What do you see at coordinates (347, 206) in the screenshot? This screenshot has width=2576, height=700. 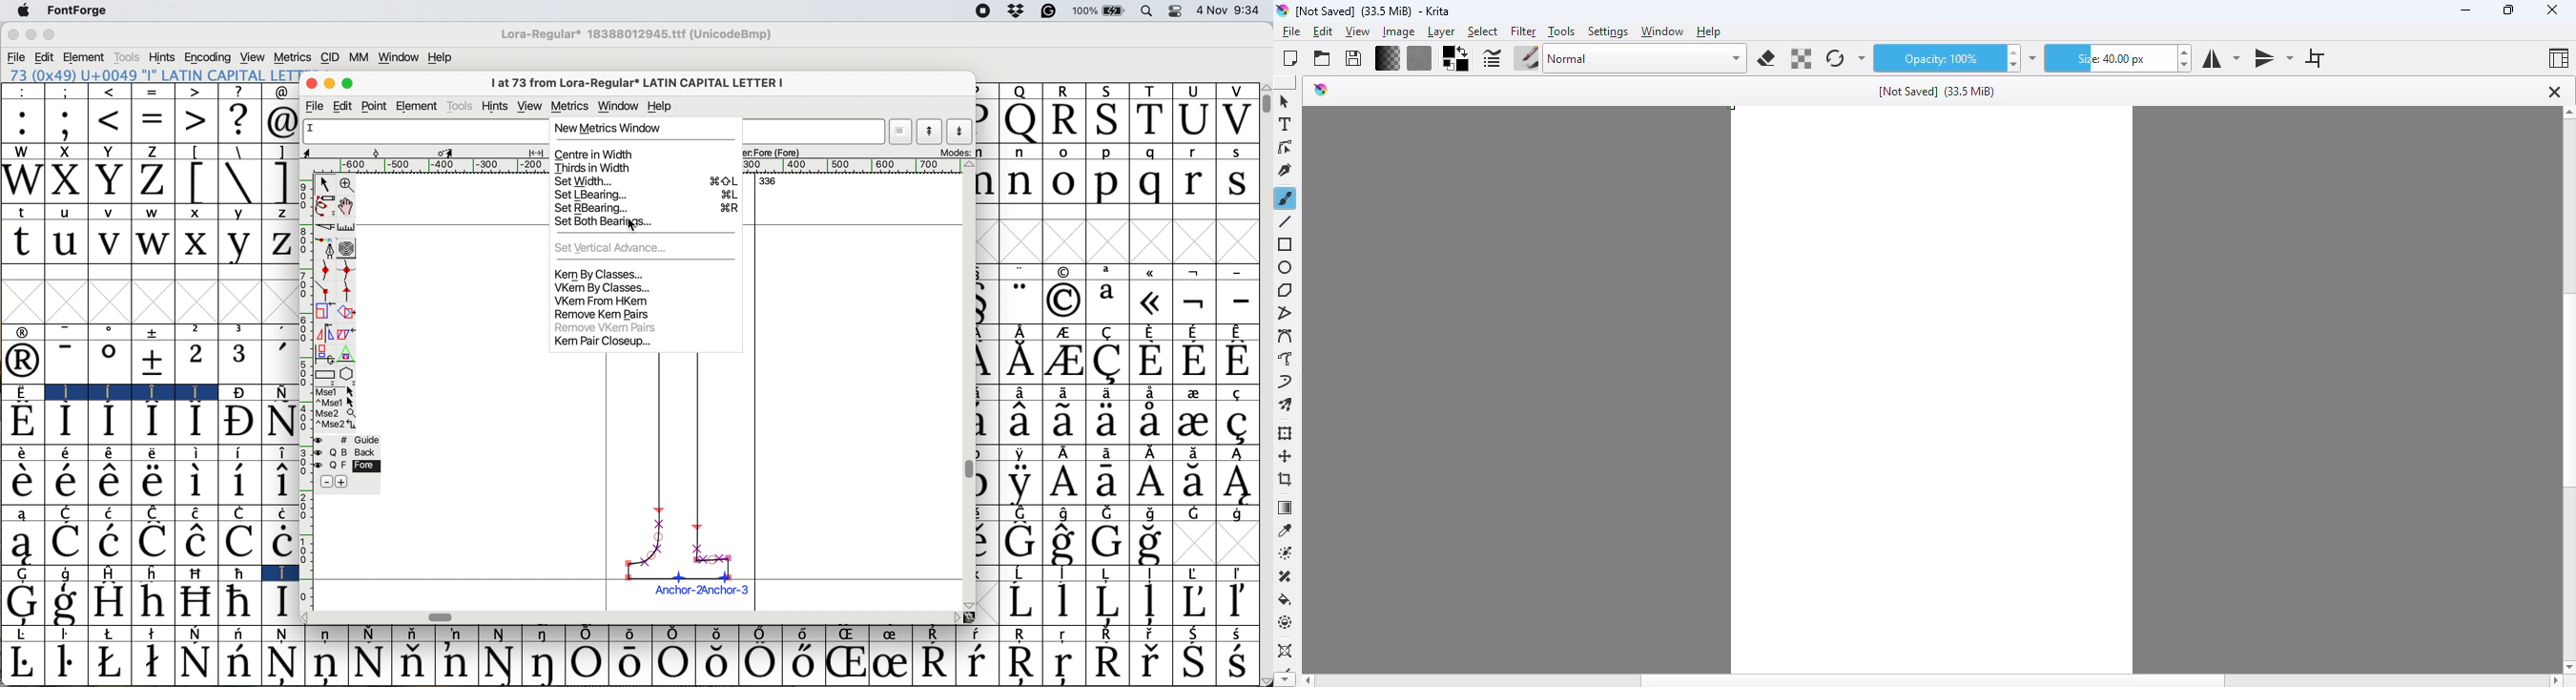 I see `scroll by hand` at bounding box center [347, 206].